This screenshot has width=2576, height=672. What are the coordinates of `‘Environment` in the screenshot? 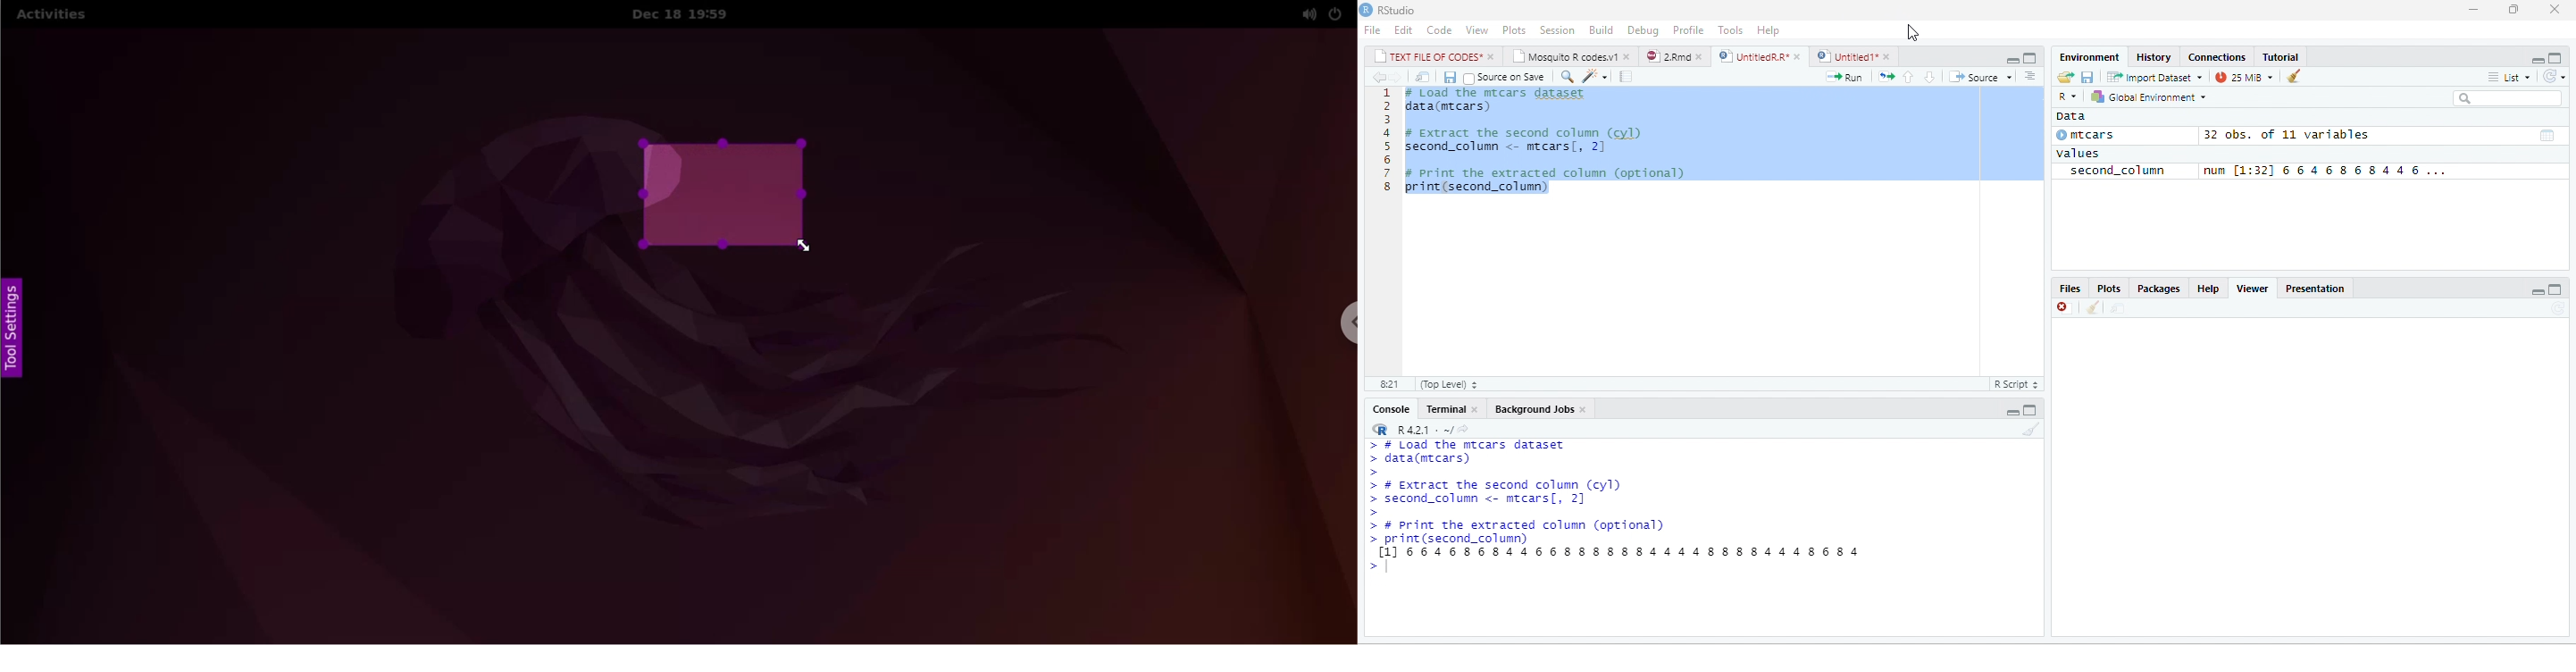 It's located at (2087, 57).